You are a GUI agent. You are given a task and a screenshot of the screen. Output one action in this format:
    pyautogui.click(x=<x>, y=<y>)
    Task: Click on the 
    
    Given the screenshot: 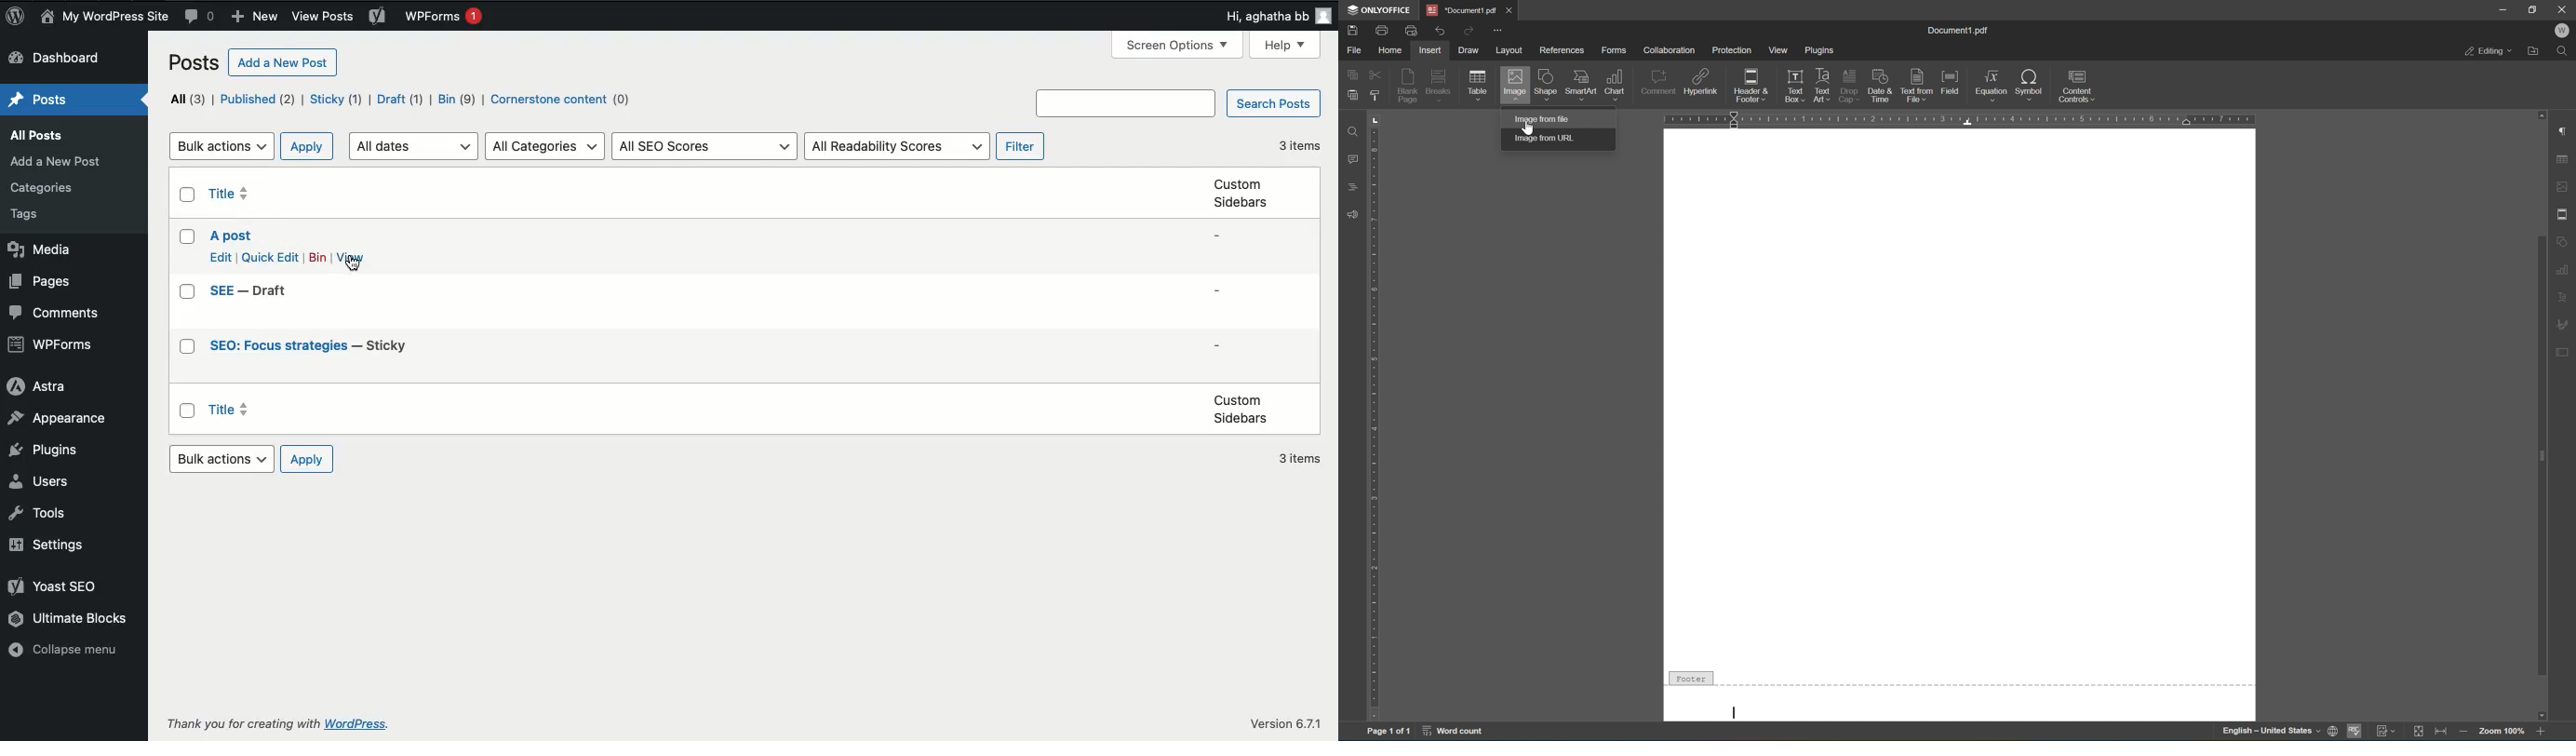 What is the action you would take?
    pyautogui.click(x=27, y=213)
    